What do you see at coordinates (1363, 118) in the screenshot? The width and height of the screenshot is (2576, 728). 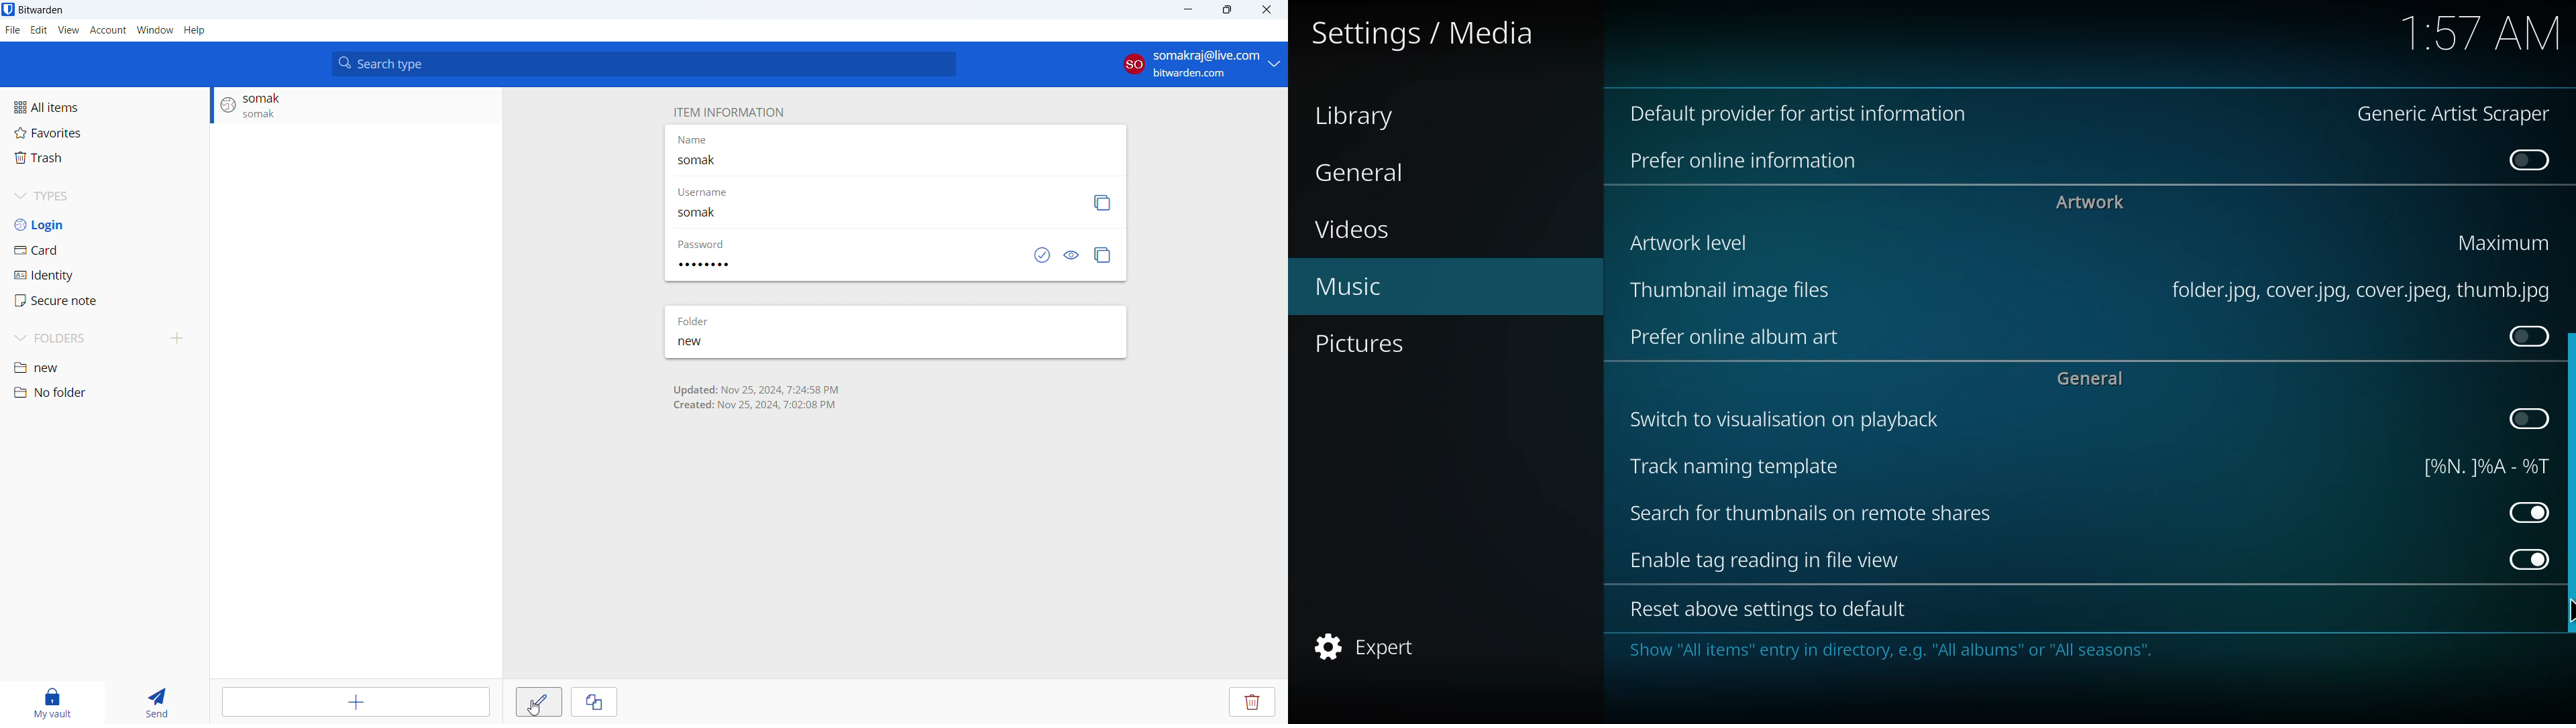 I see `library` at bounding box center [1363, 118].